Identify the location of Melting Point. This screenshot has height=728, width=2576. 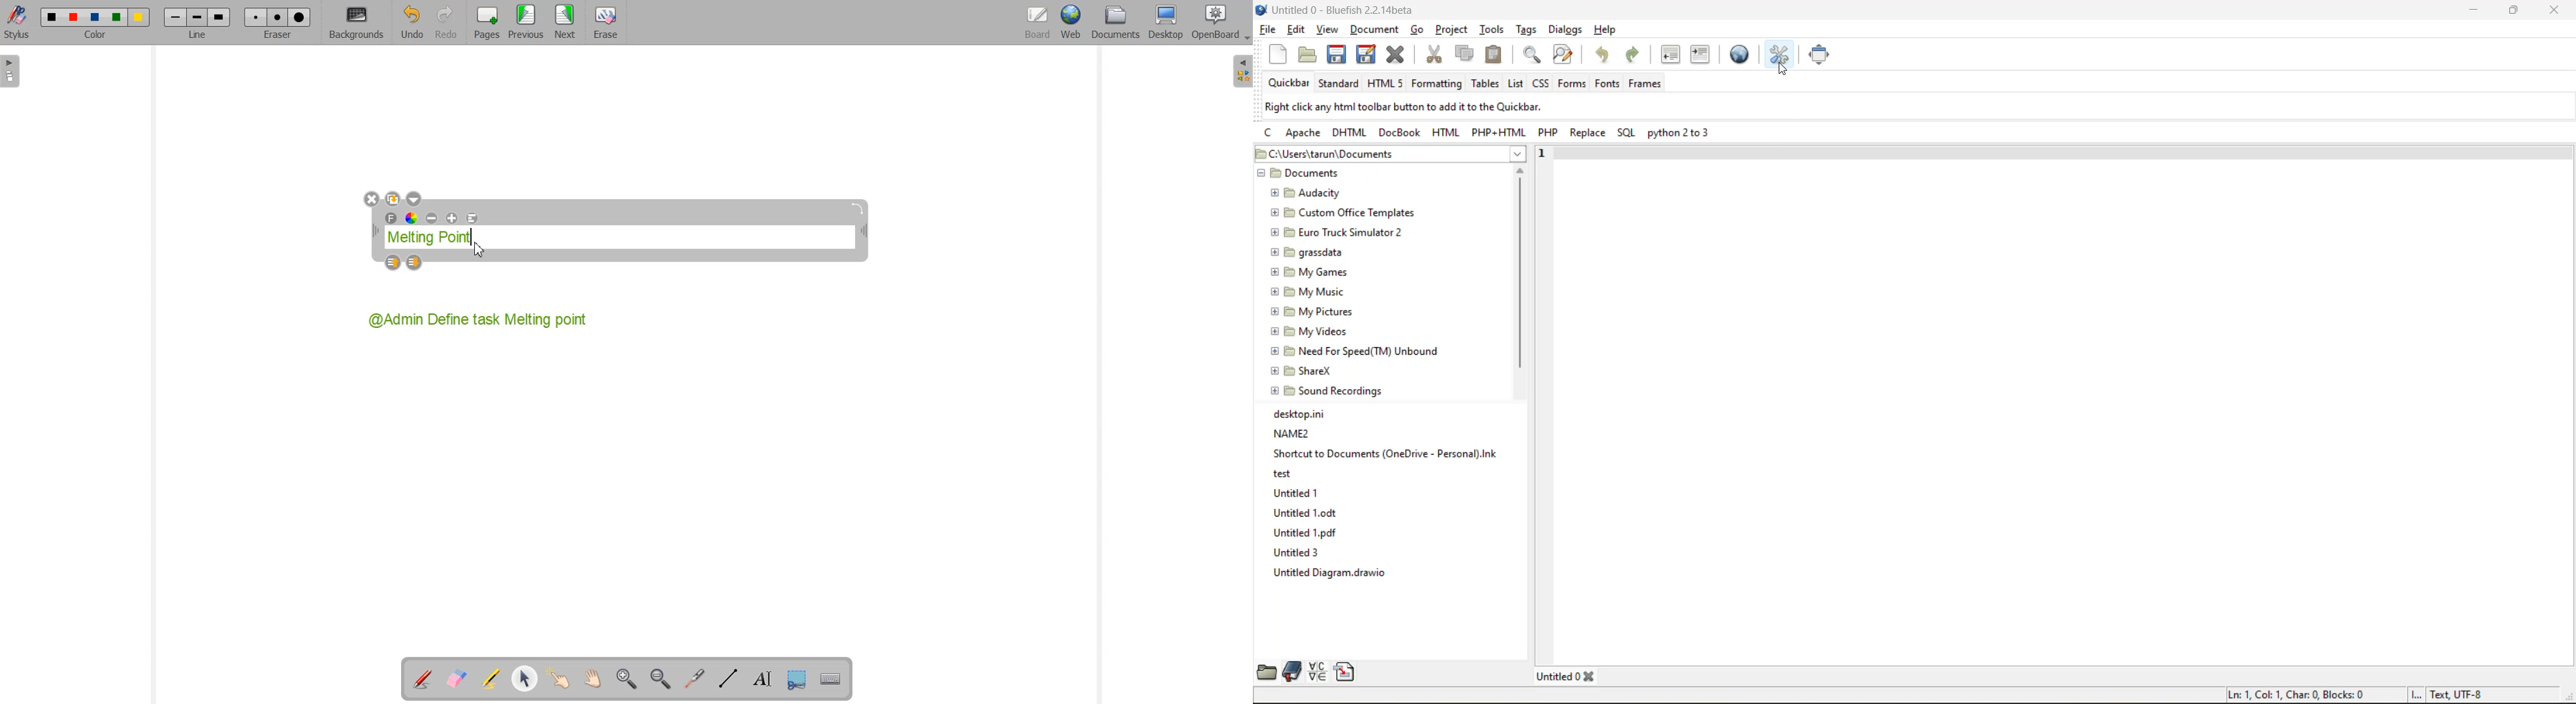
(435, 234).